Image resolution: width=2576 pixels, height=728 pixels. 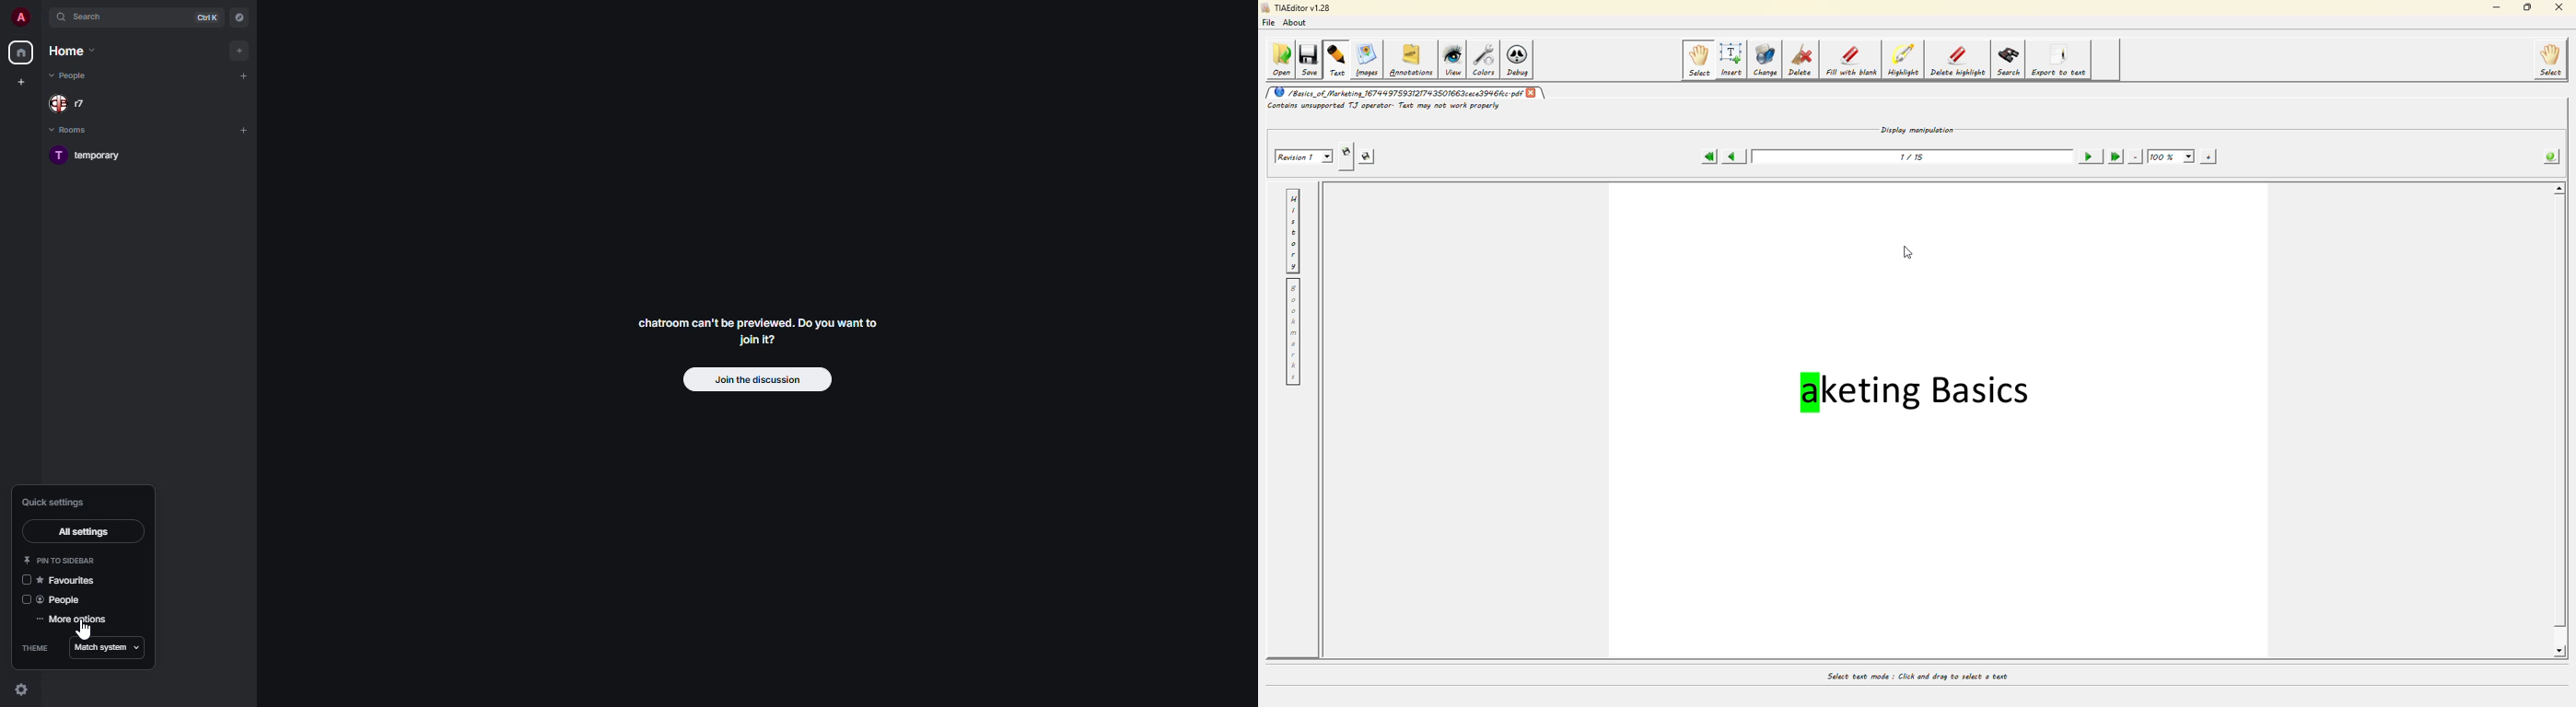 What do you see at coordinates (757, 335) in the screenshot?
I see `chatroom can't be previewed` at bounding box center [757, 335].